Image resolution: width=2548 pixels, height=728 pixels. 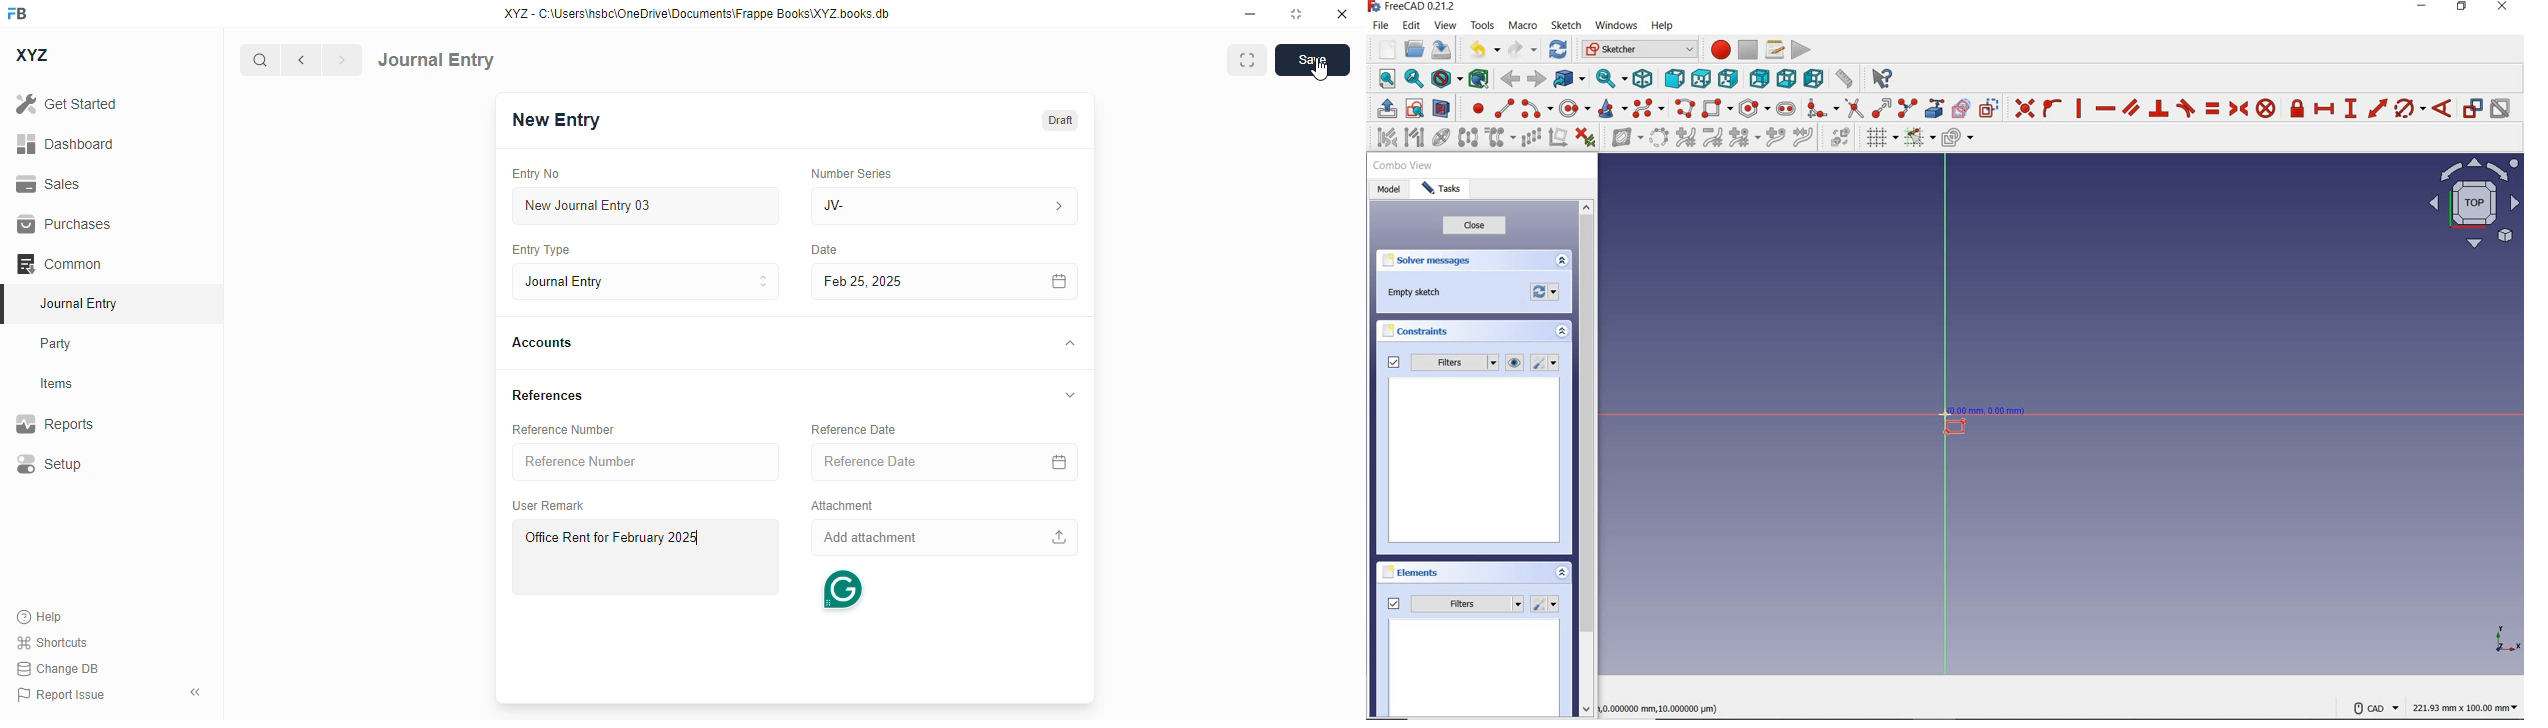 I want to click on cursor, so click(x=1319, y=70).